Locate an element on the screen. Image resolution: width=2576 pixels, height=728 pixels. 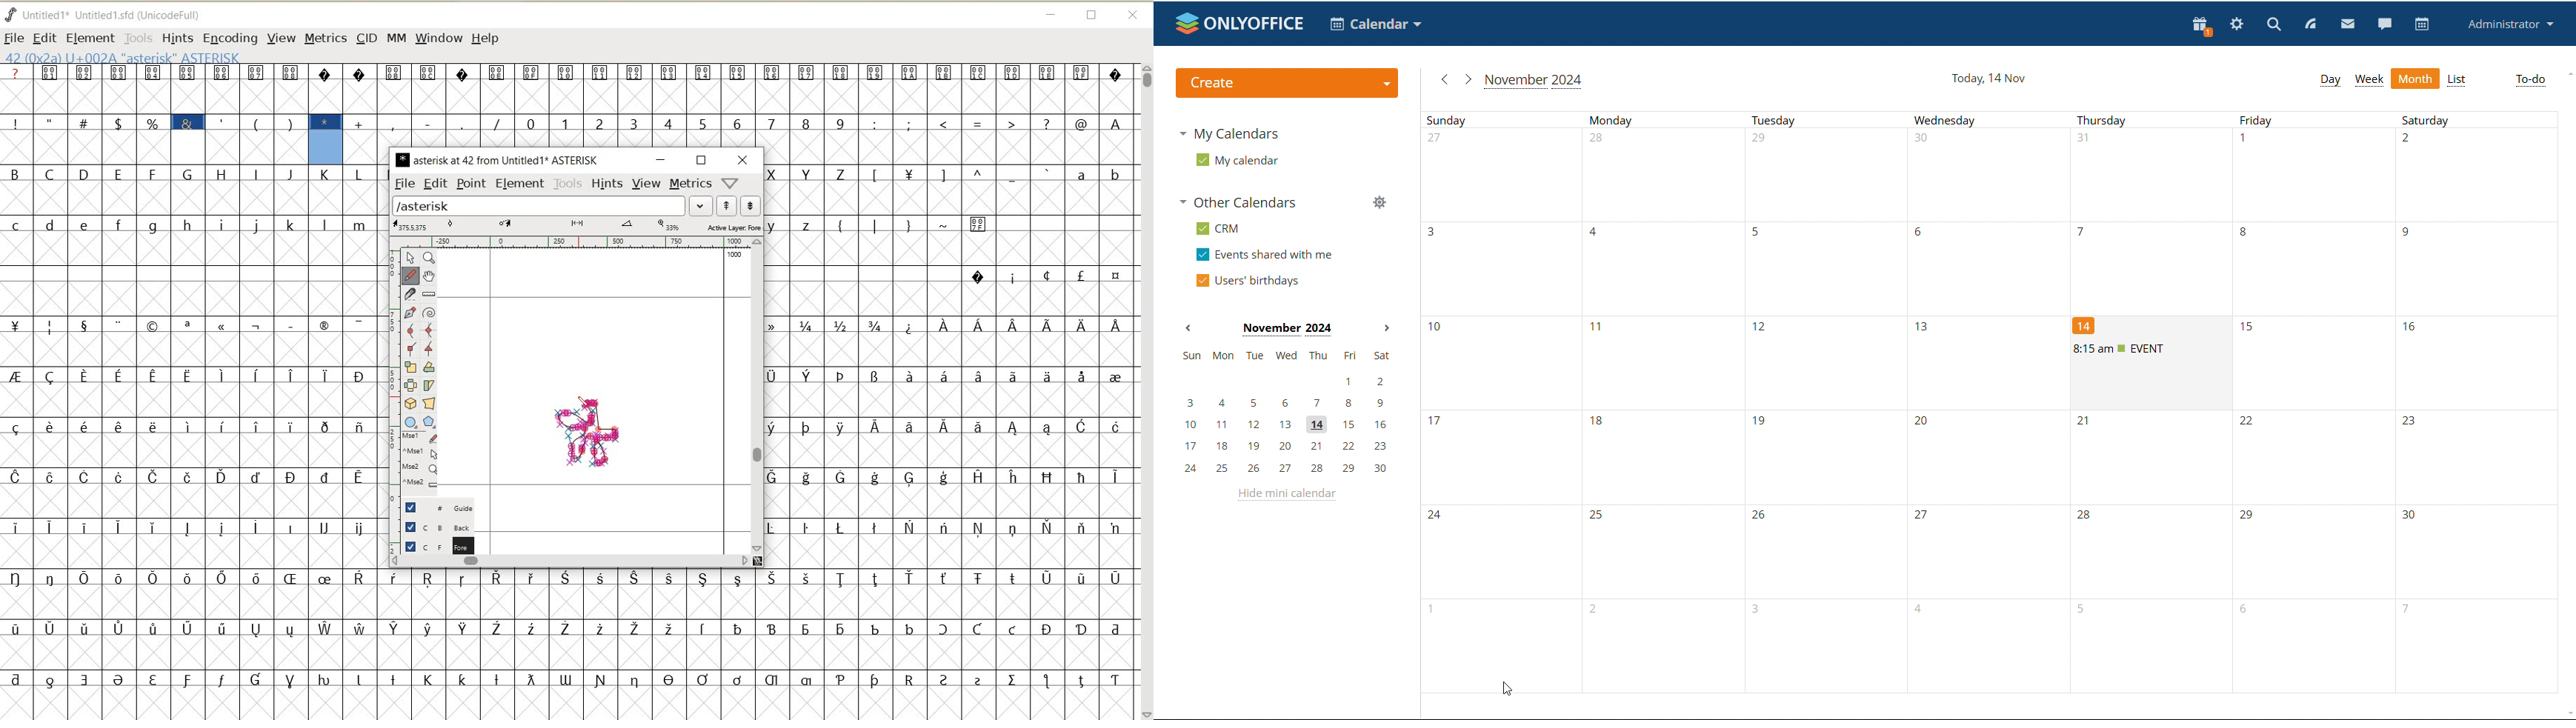
next month is located at coordinates (1467, 79).